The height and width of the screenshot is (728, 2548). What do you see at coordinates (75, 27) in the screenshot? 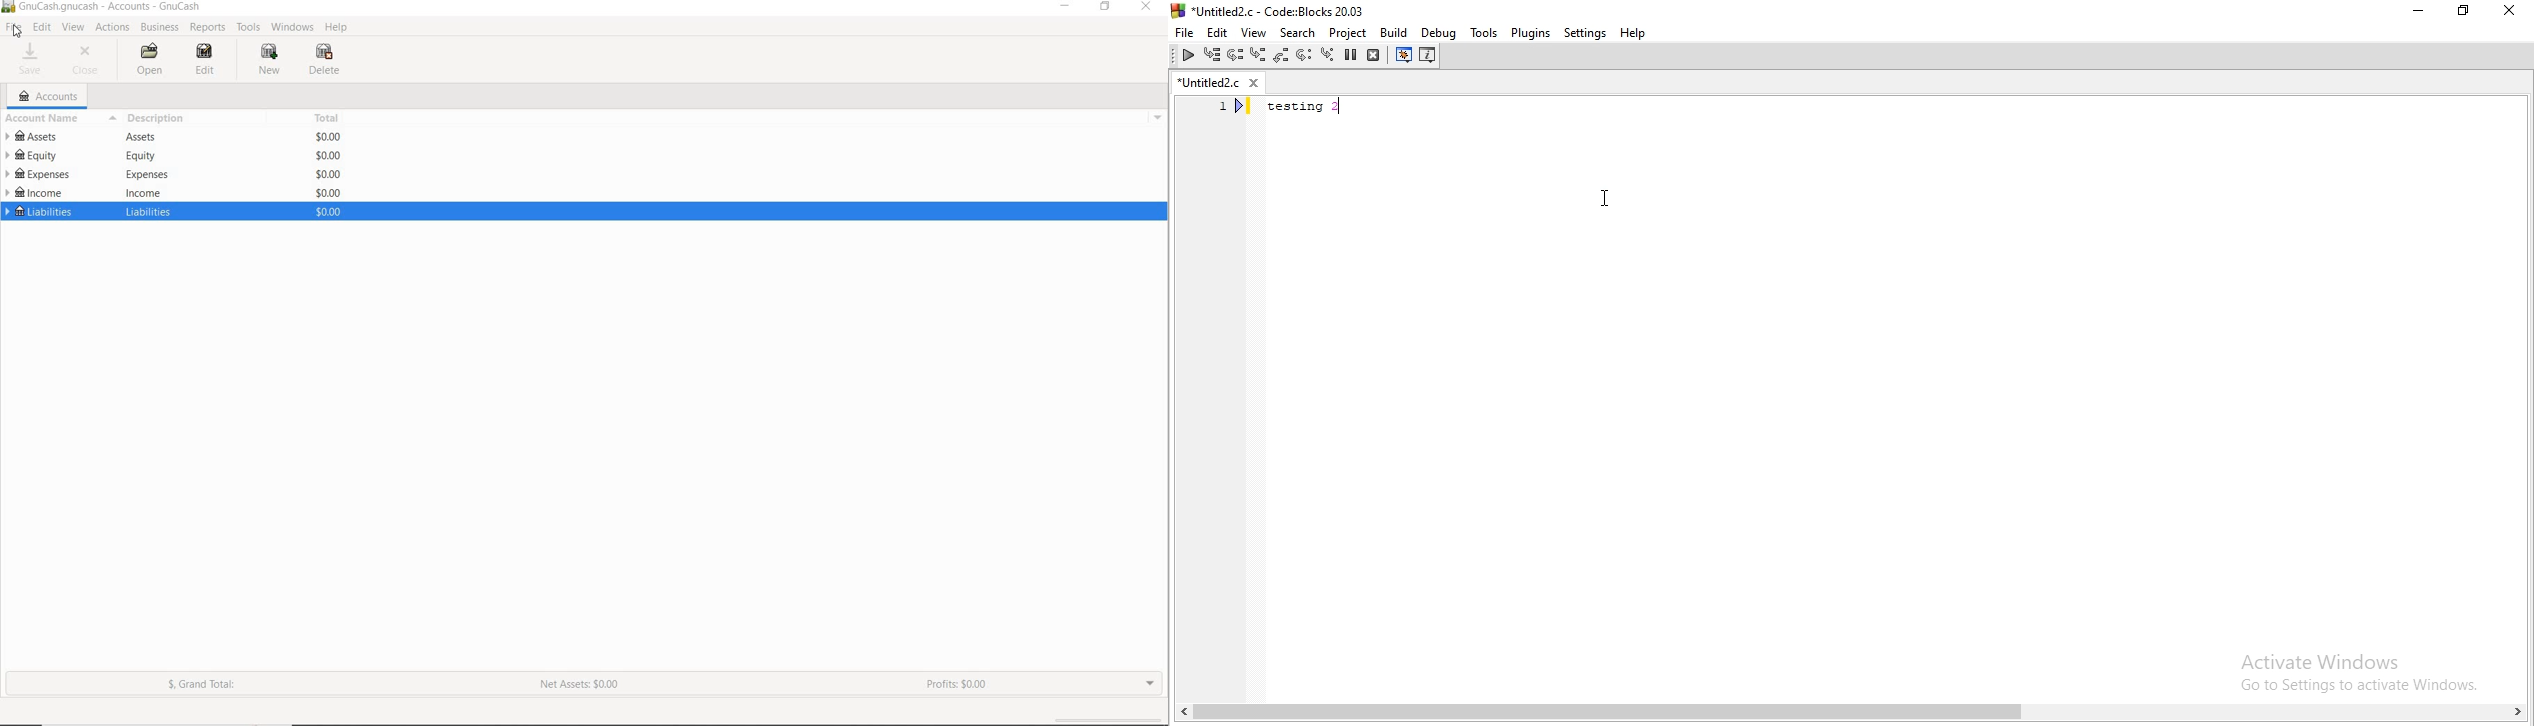
I see `VIEW` at bounding box center [75, 27].